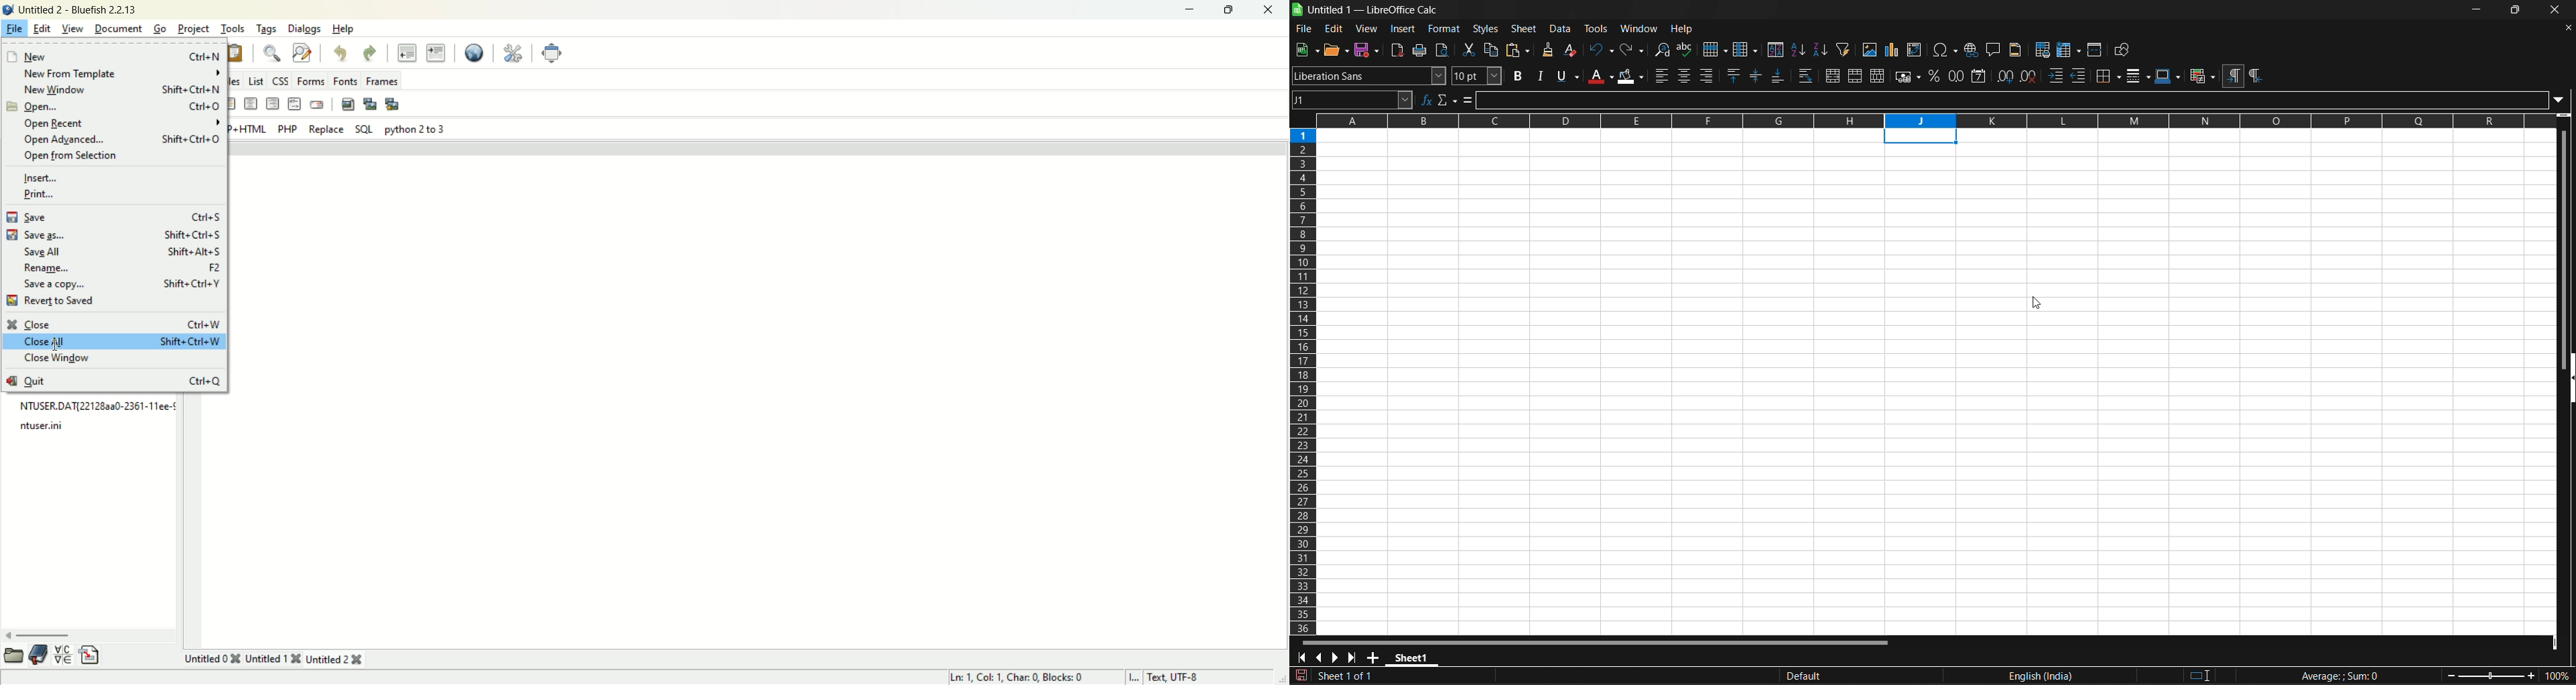  What do you see at coordinates (61, 359) in the screenshot?
I see `close window` at bounding box center [61, 359].